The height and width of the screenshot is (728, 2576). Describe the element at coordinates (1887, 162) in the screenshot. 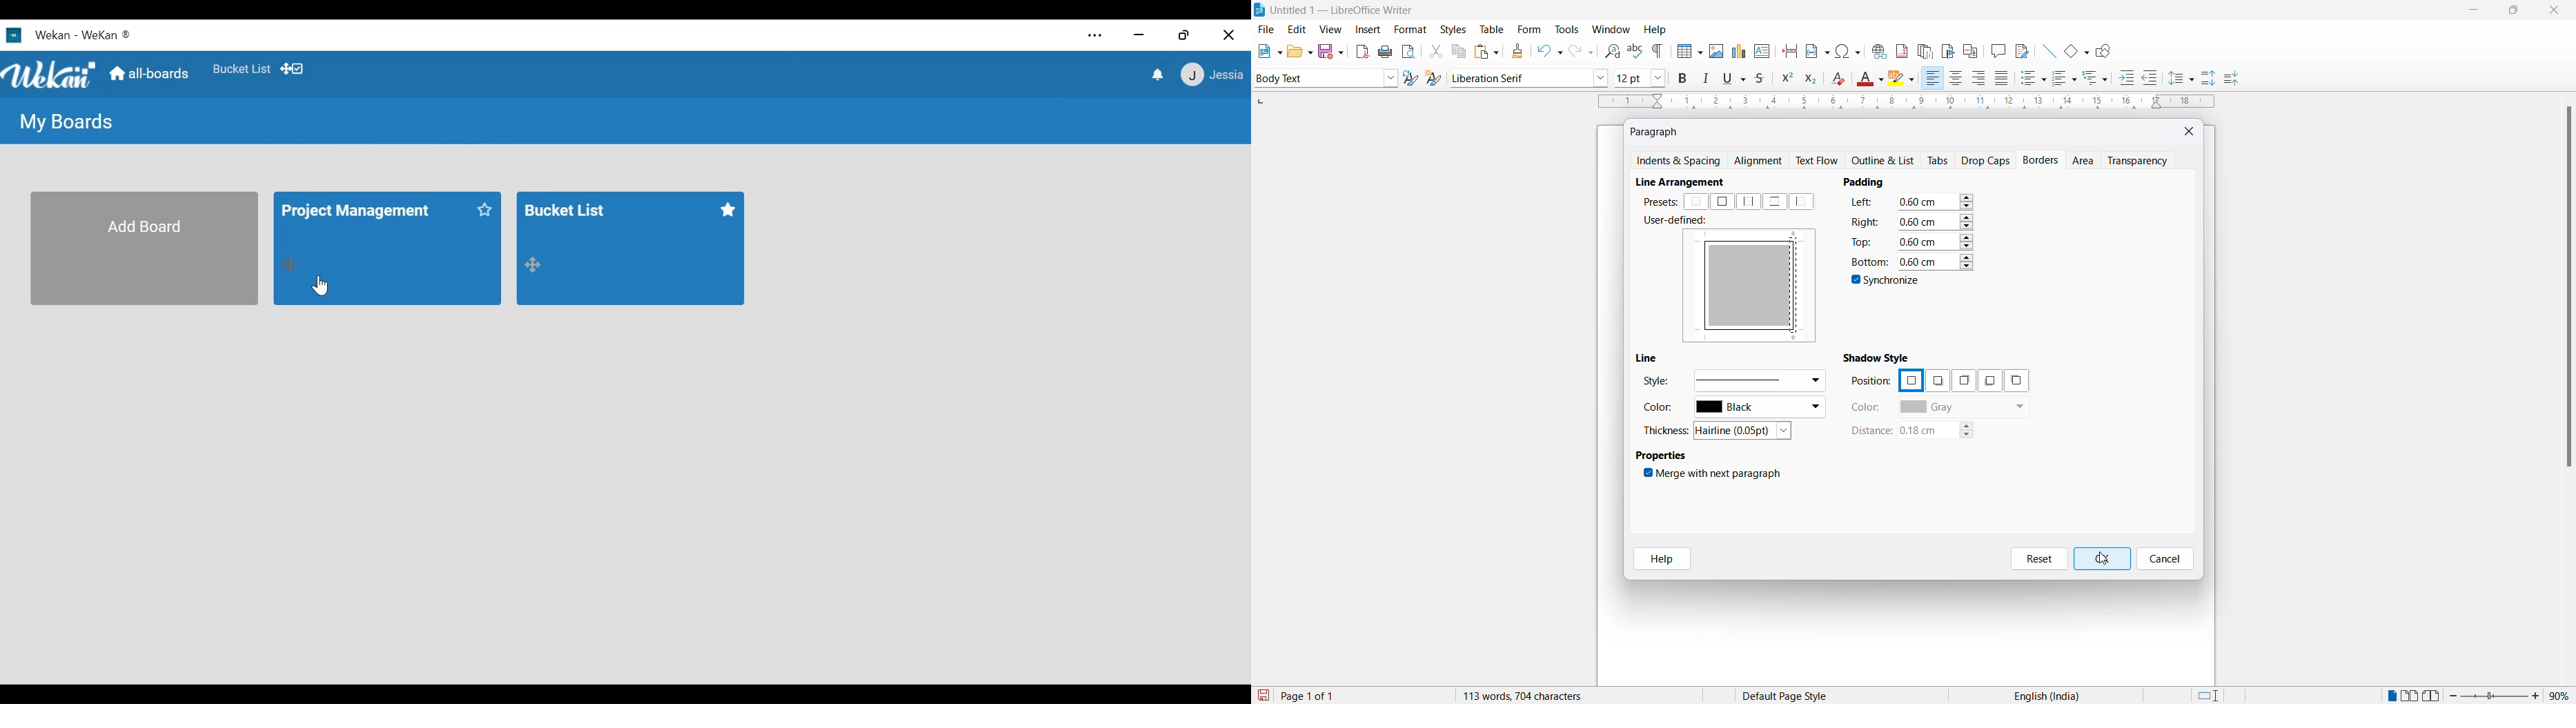

I see `outline` at that location.